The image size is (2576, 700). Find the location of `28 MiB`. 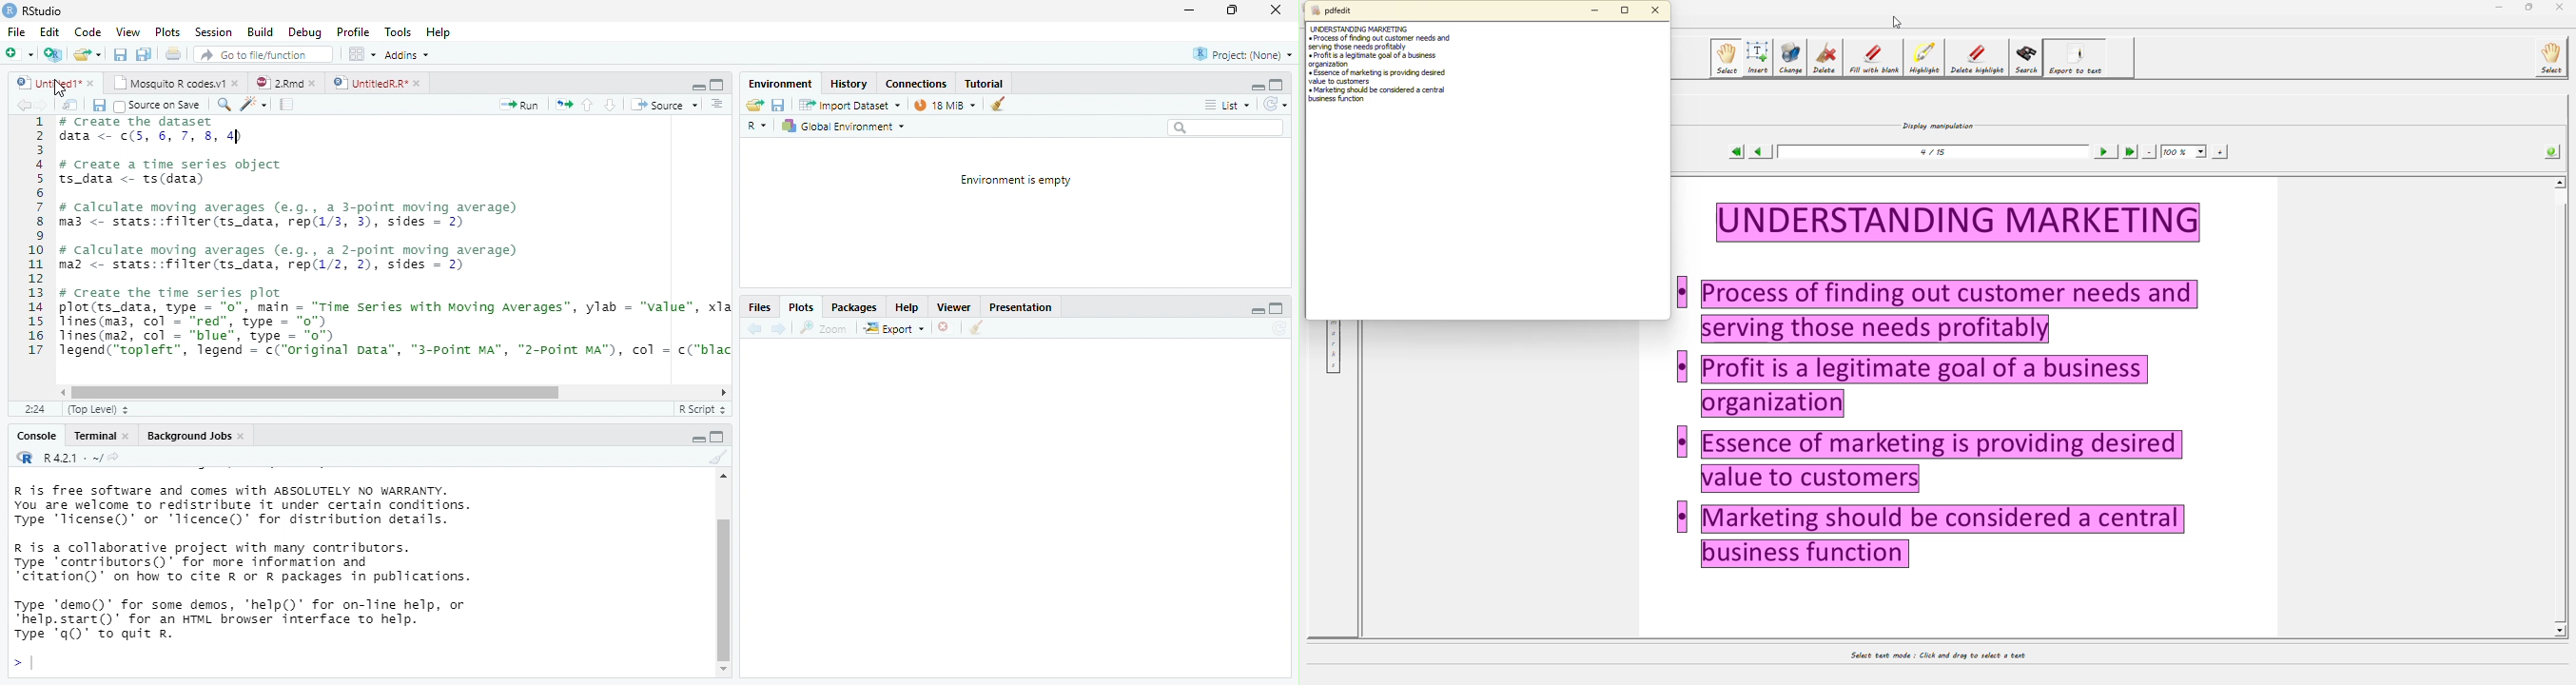

28 MiB is located at coordinates (944, 105).